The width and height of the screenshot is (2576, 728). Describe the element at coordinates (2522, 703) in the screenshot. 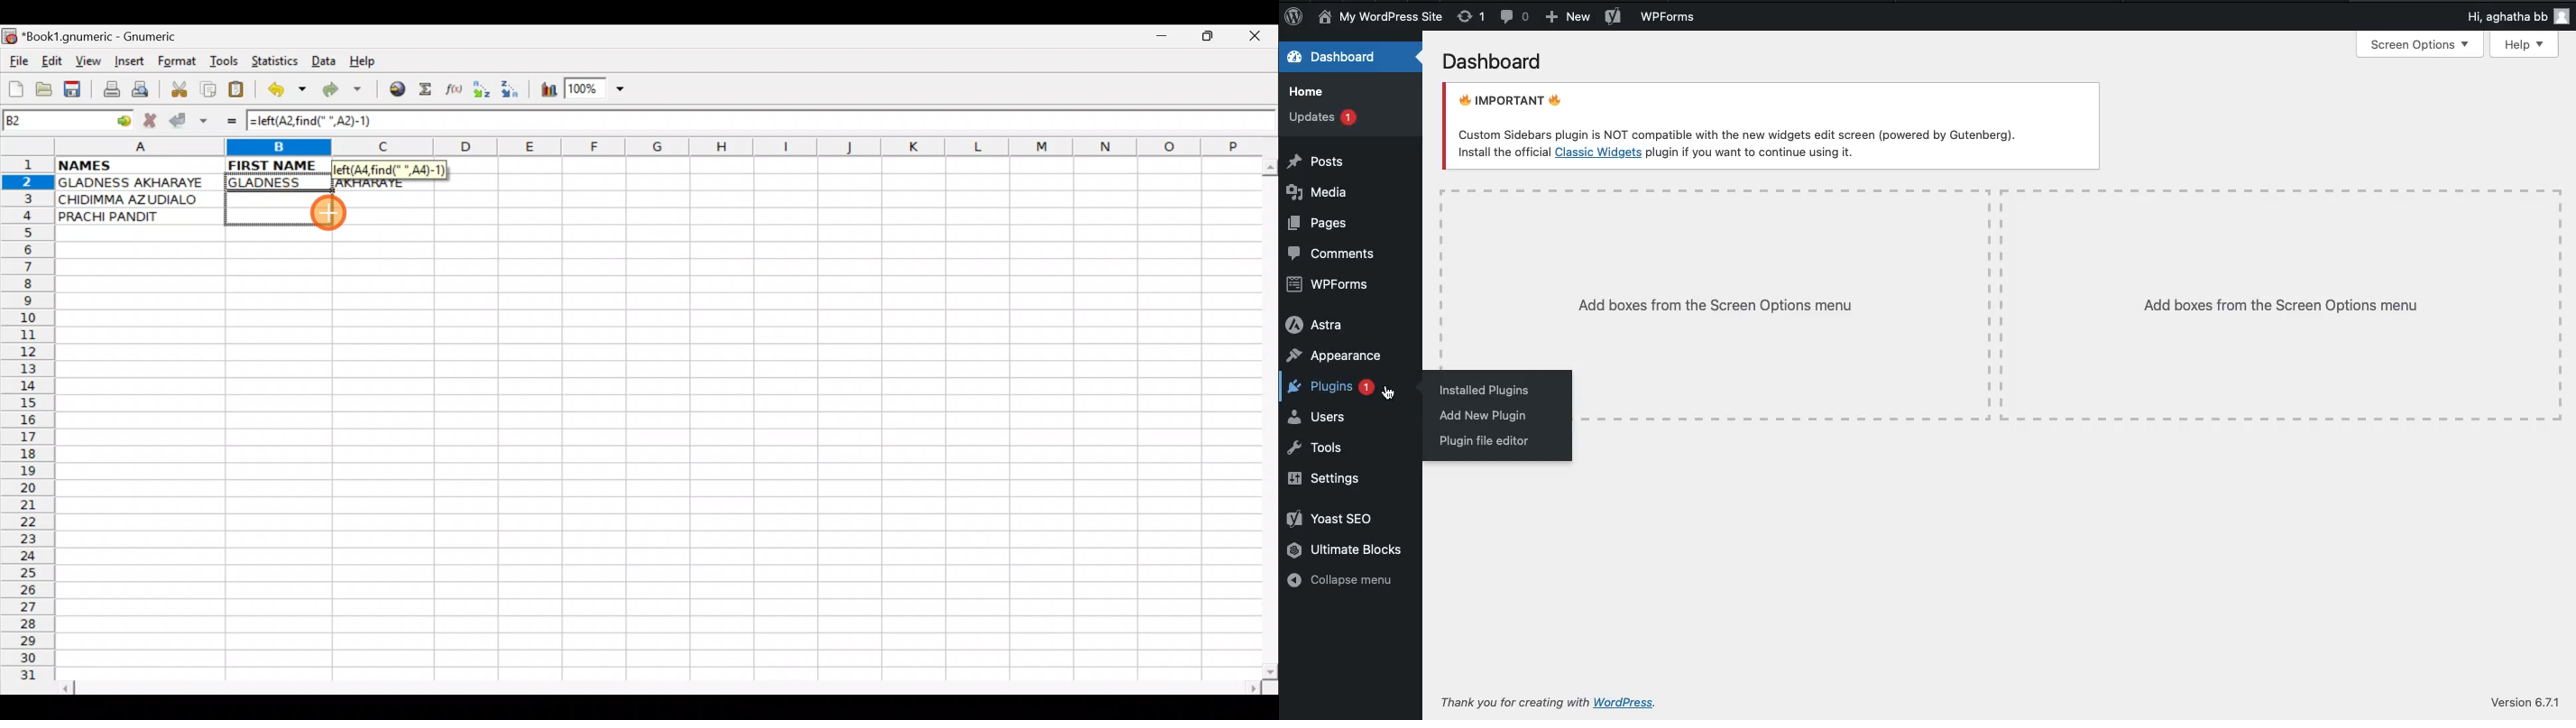

I see `Version 6.7.1` at that location.